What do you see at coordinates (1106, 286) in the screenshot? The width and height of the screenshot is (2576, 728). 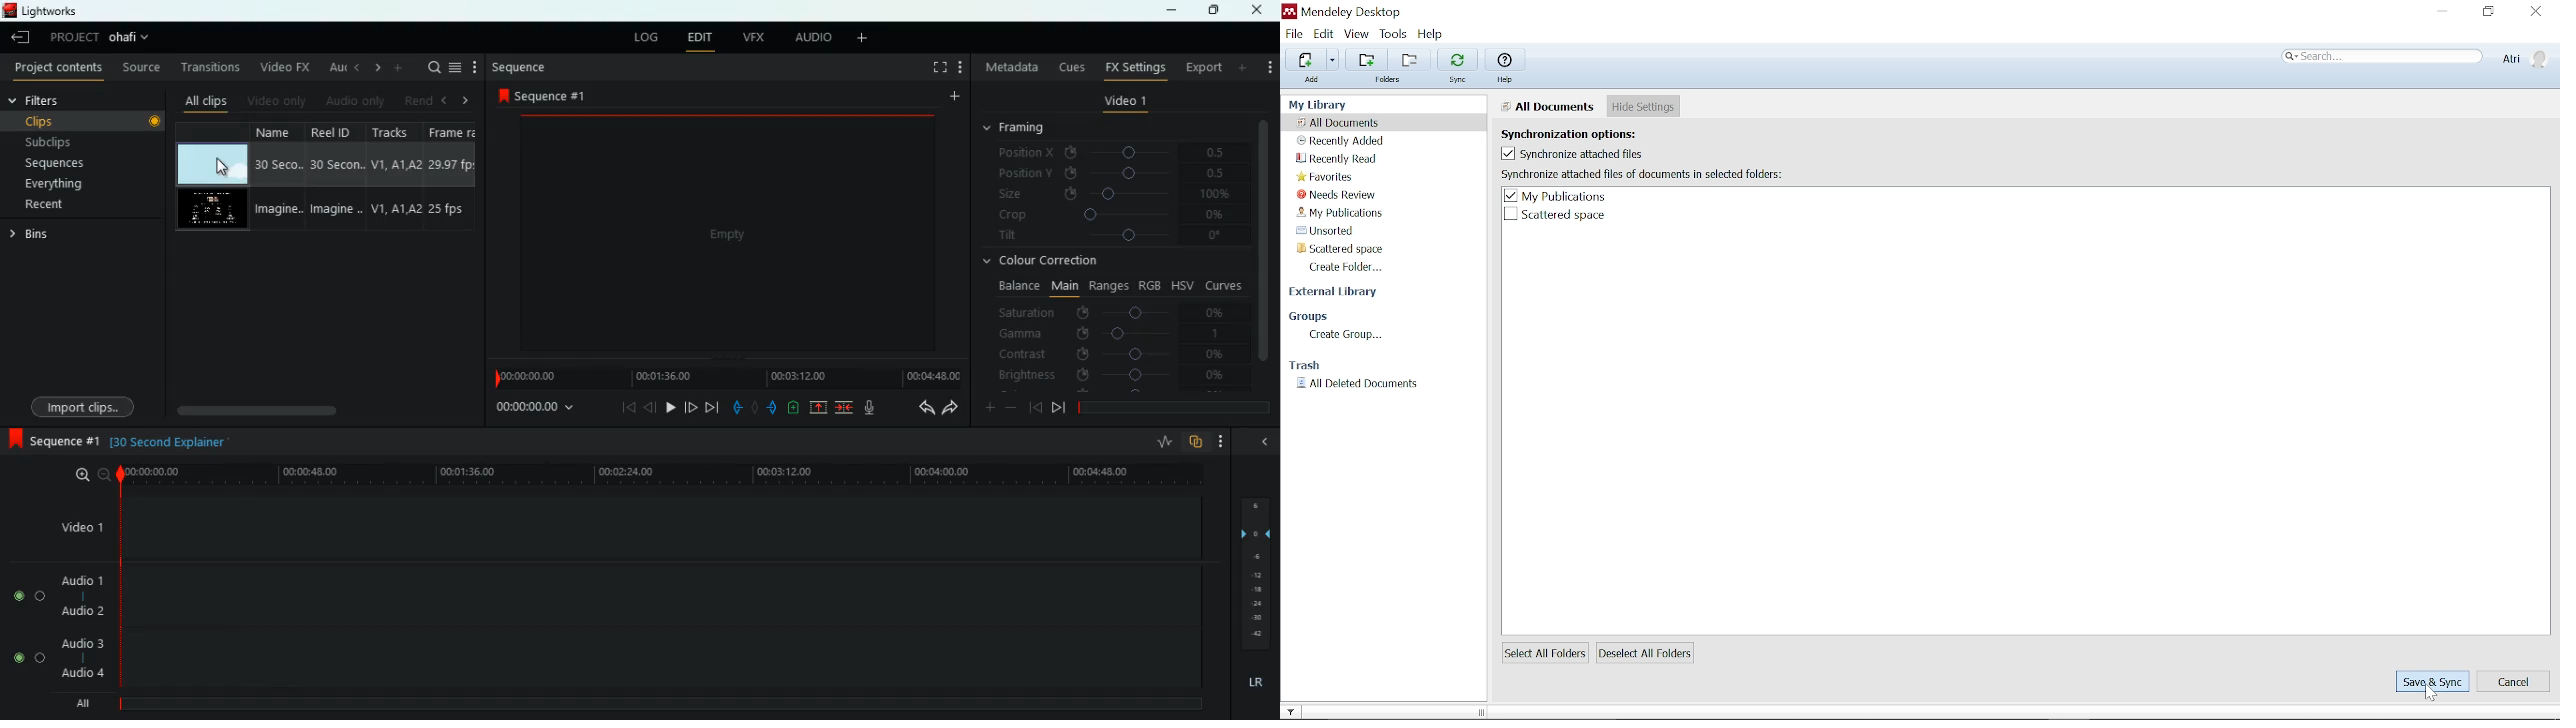 I see `ranges` at bounding box center [1106, 286].